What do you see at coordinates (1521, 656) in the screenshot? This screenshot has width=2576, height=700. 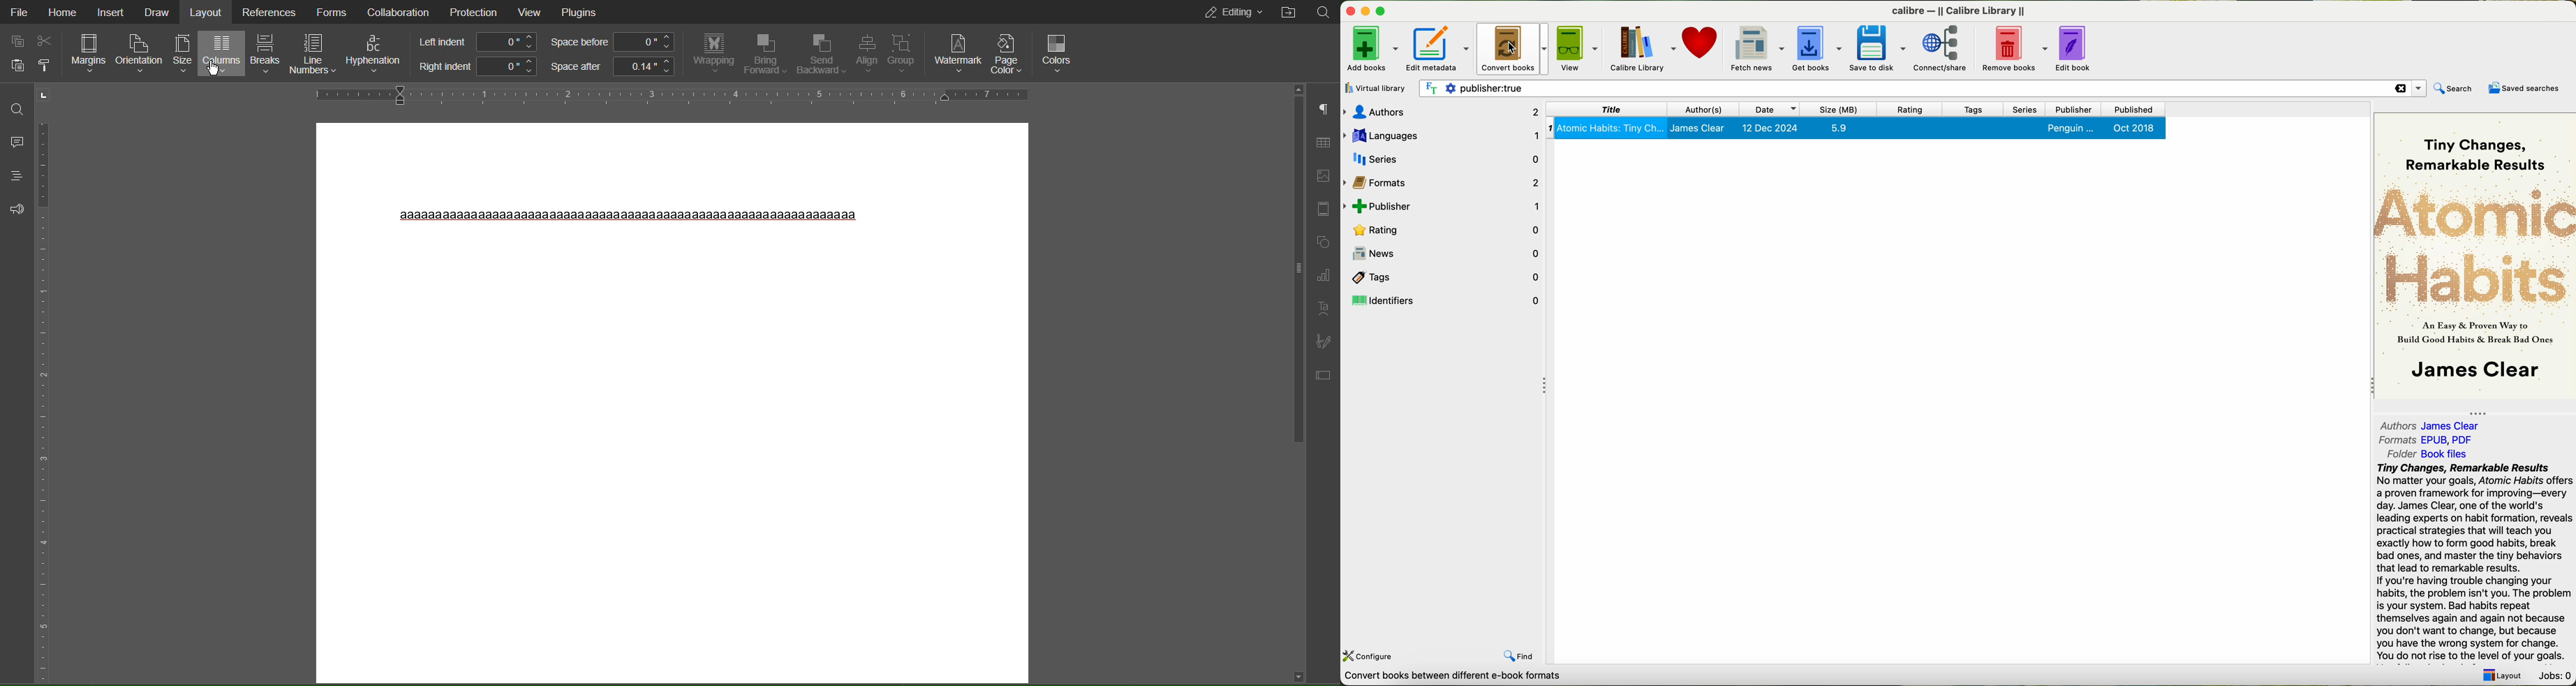 I see `find` at bounding box center [1521, 656].